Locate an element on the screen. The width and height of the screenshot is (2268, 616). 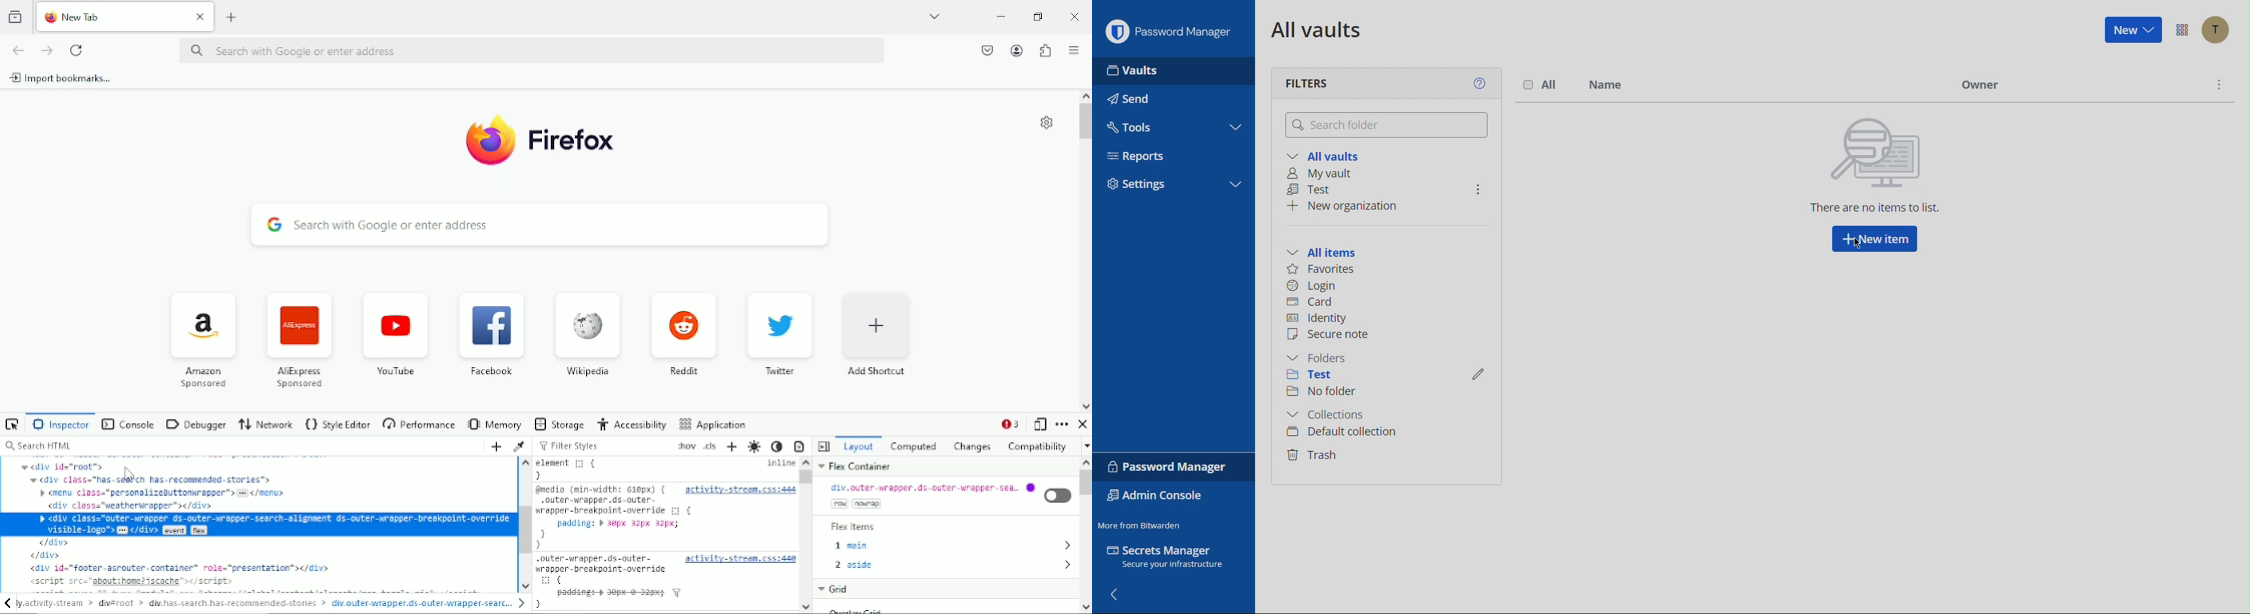
Vertical scrollbar is located at coordinates (1085, 484).